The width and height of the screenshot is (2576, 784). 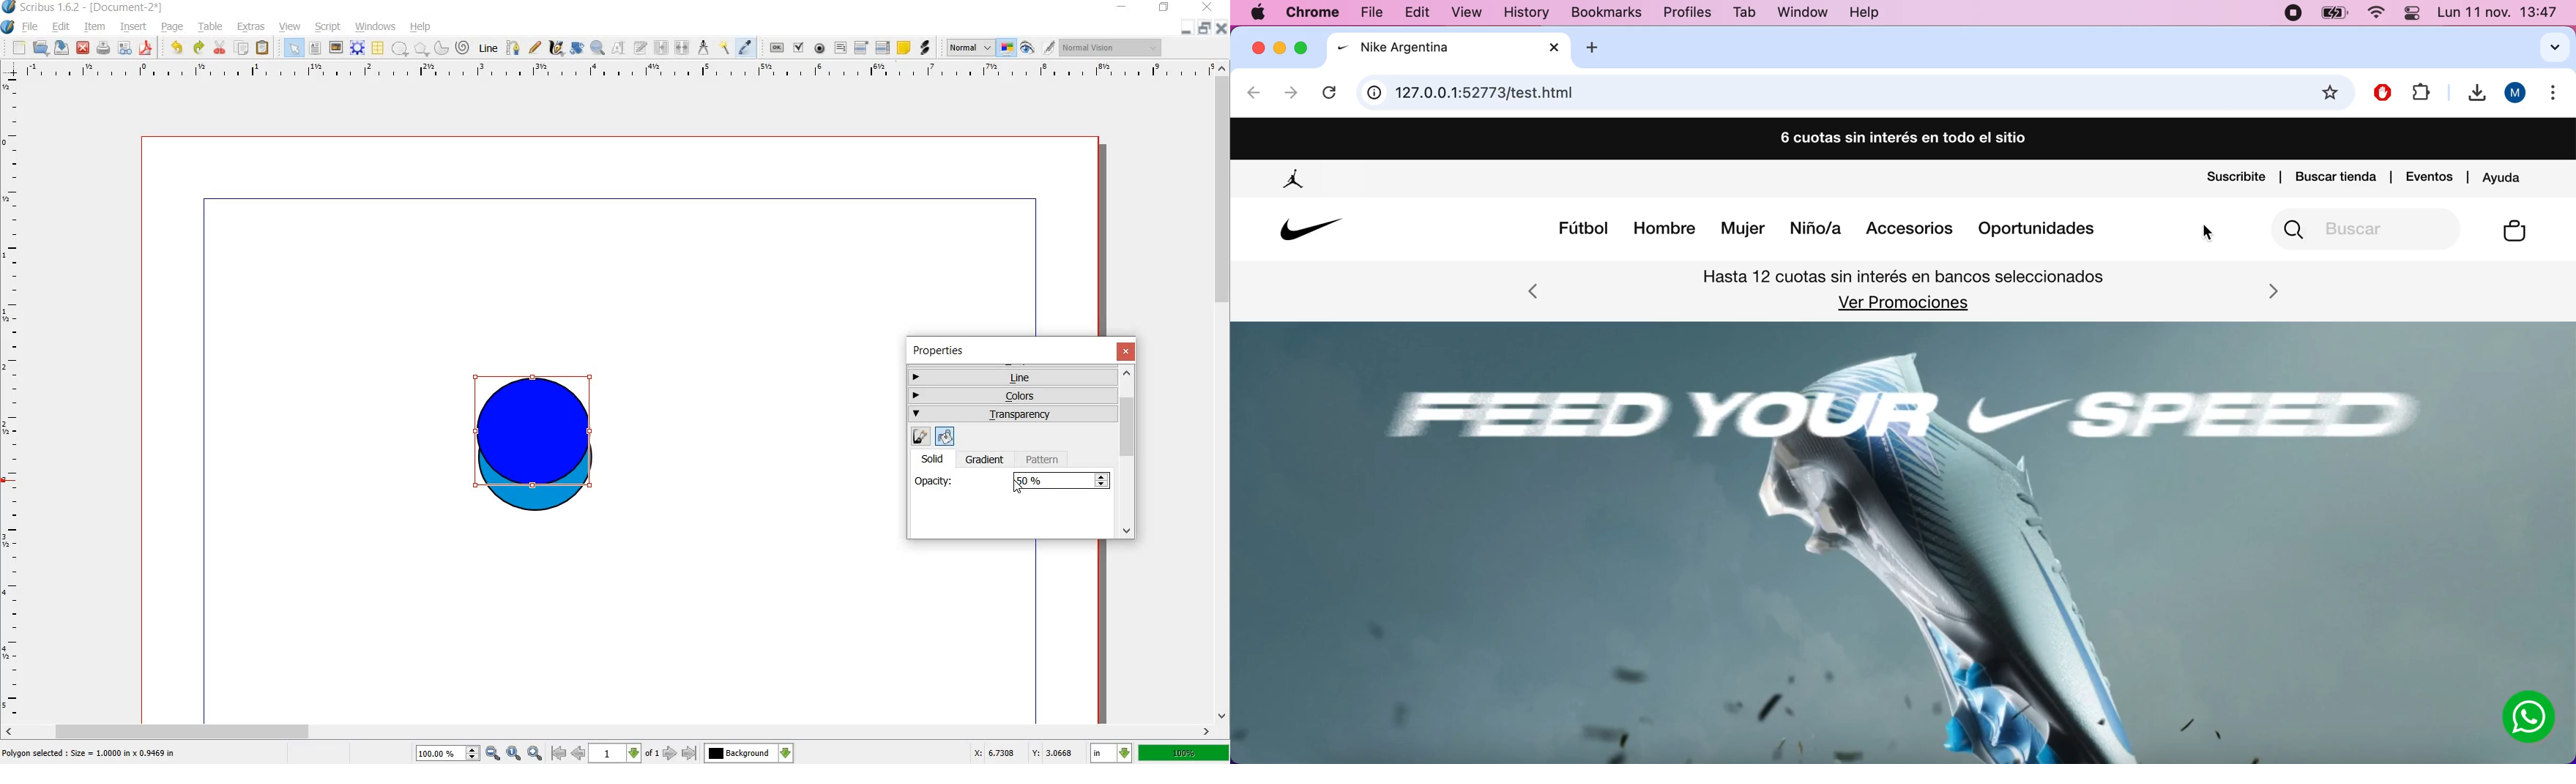 I want to click on file, so click(x=2420, y=91).